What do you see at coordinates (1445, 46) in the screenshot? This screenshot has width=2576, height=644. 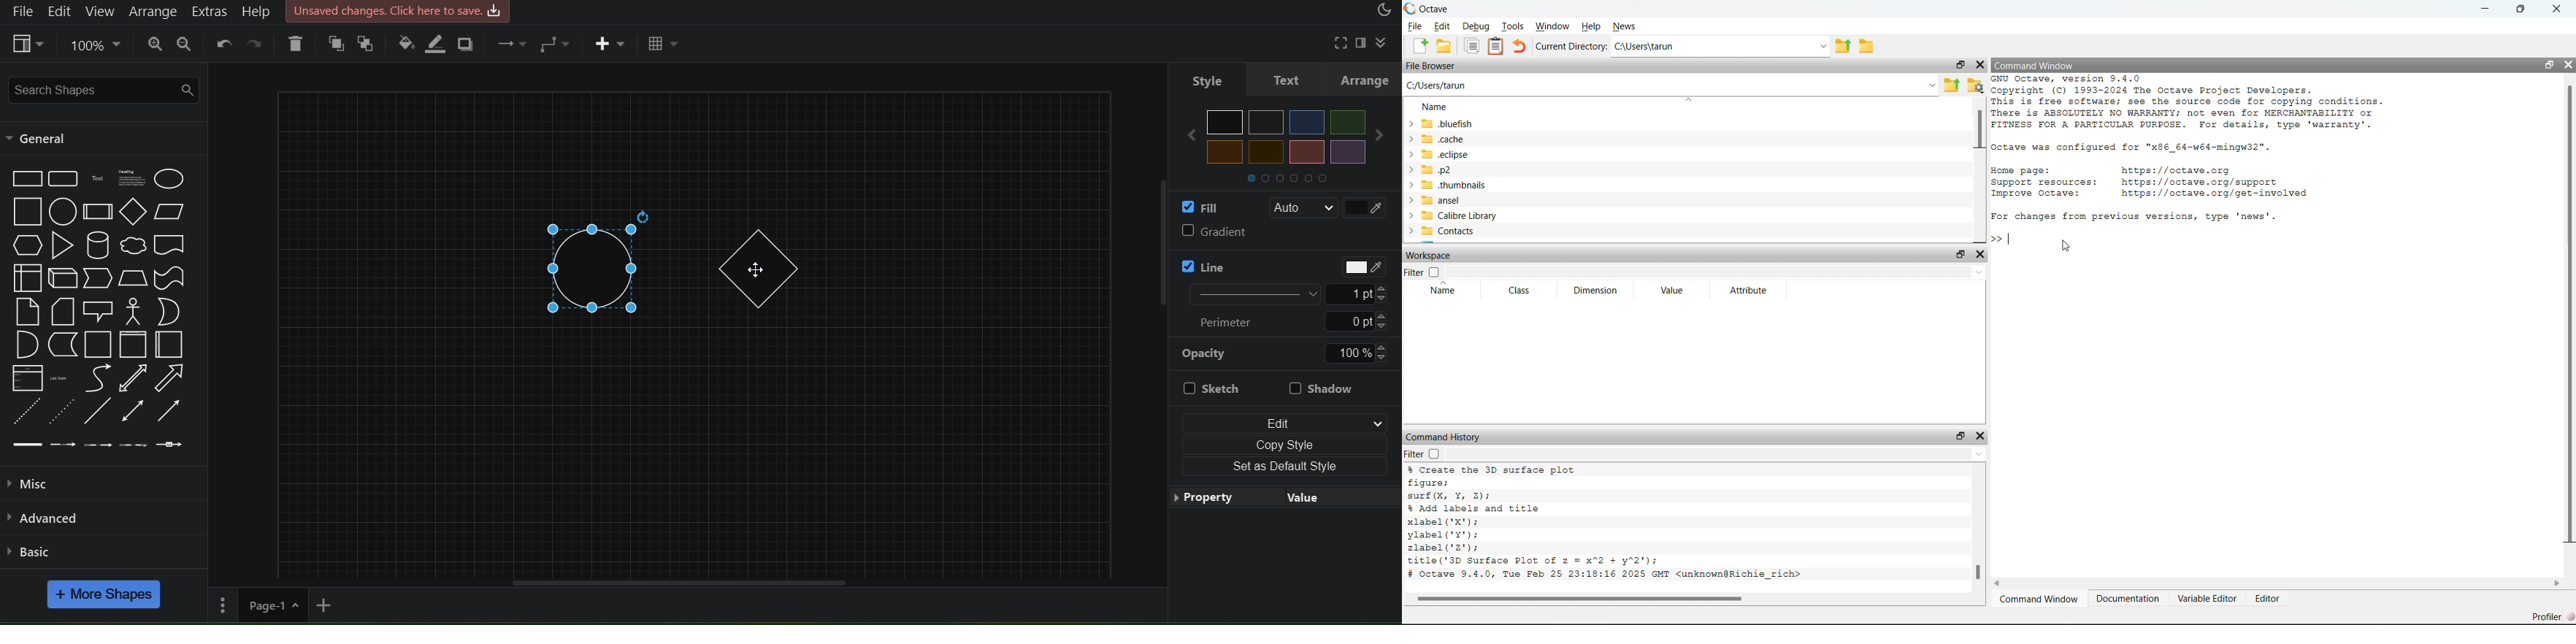 I see `Open Folder` at bounding box center [1445, 46].